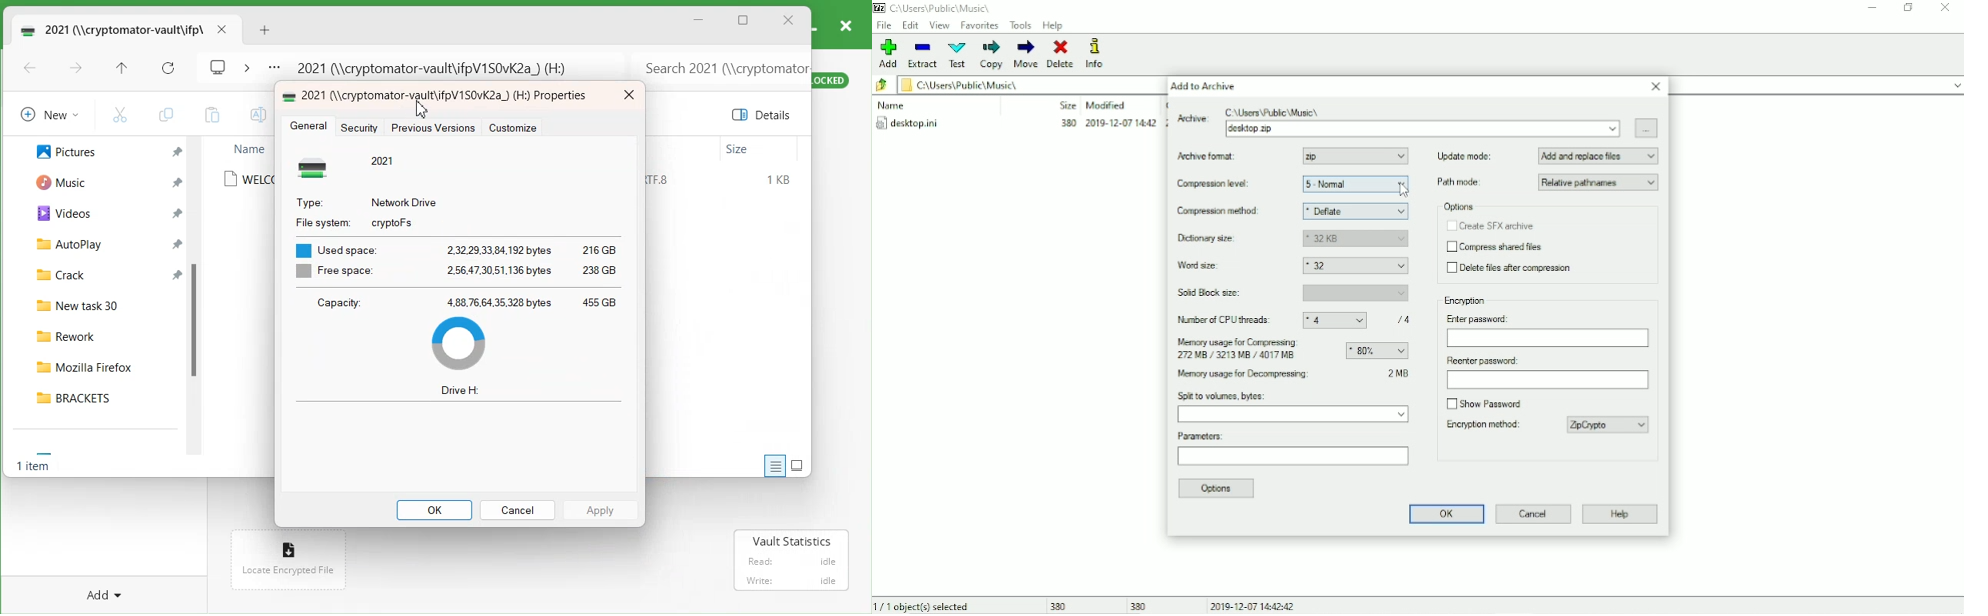  I want to click on Music, so click(55, 181).